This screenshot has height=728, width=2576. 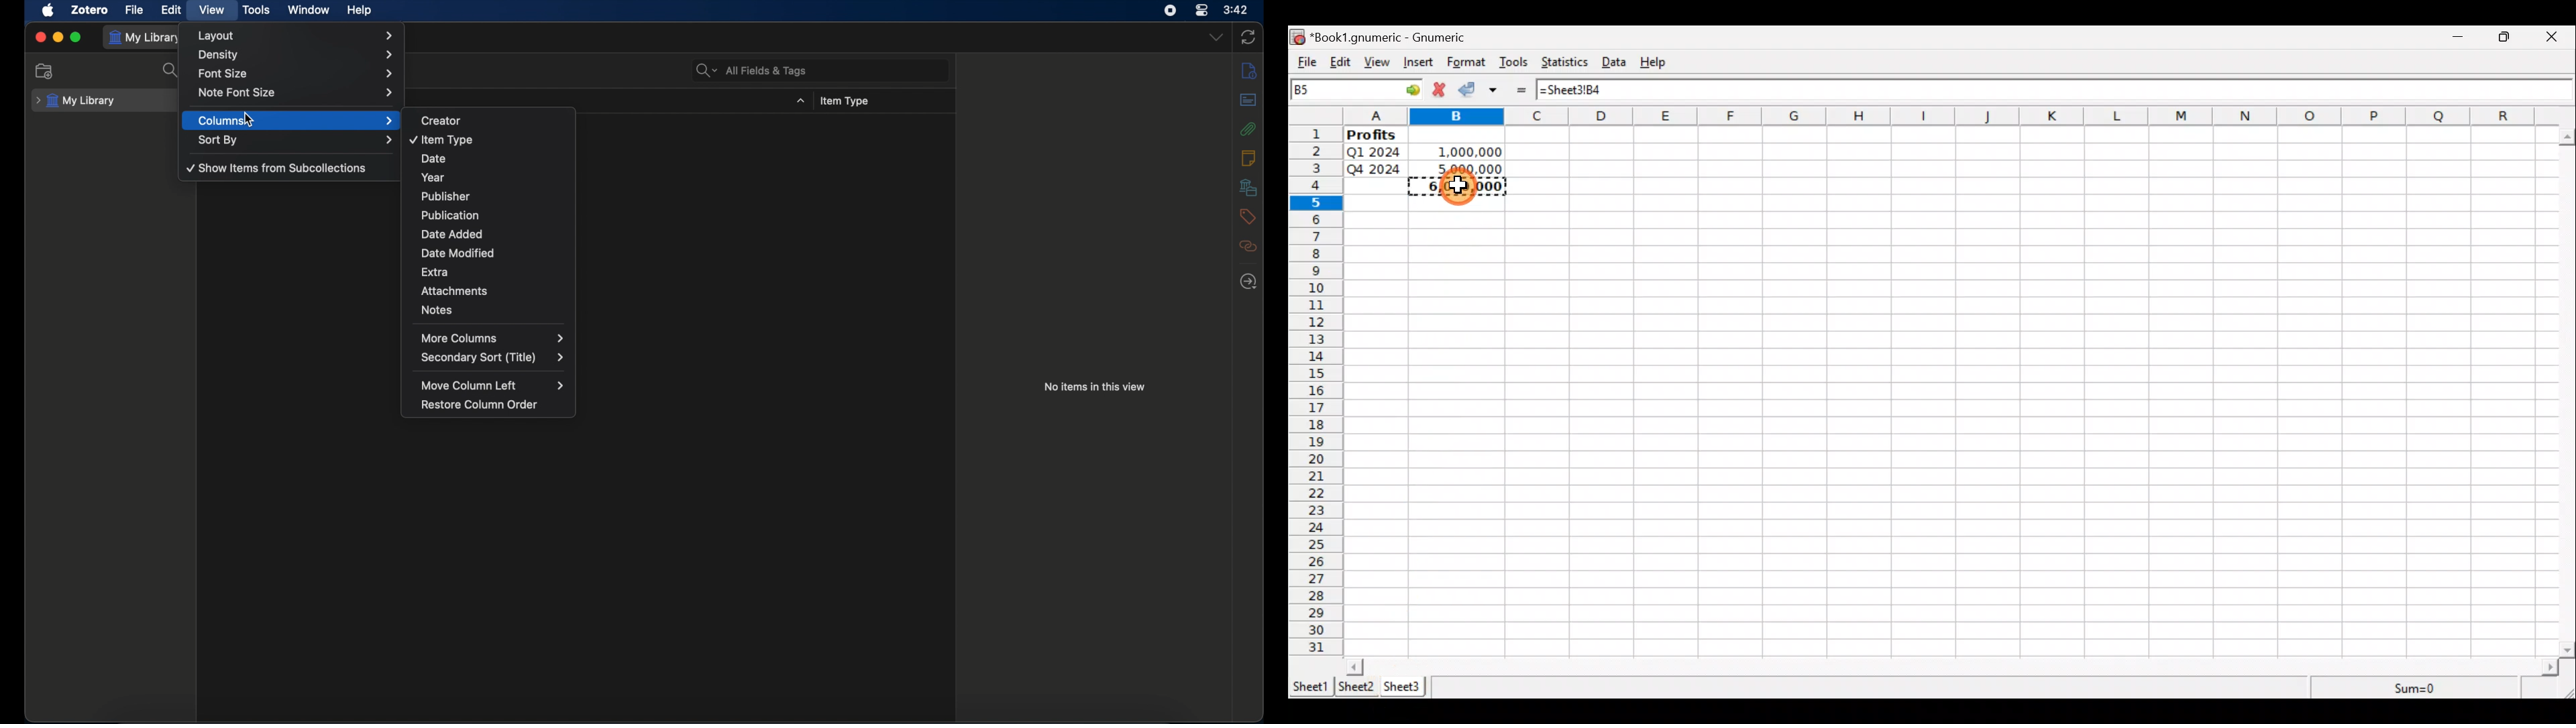 What do you see at coordinates (1357, 687) in the screenshot?
I see `Sheet 2` at bounding box center [1357, 687].